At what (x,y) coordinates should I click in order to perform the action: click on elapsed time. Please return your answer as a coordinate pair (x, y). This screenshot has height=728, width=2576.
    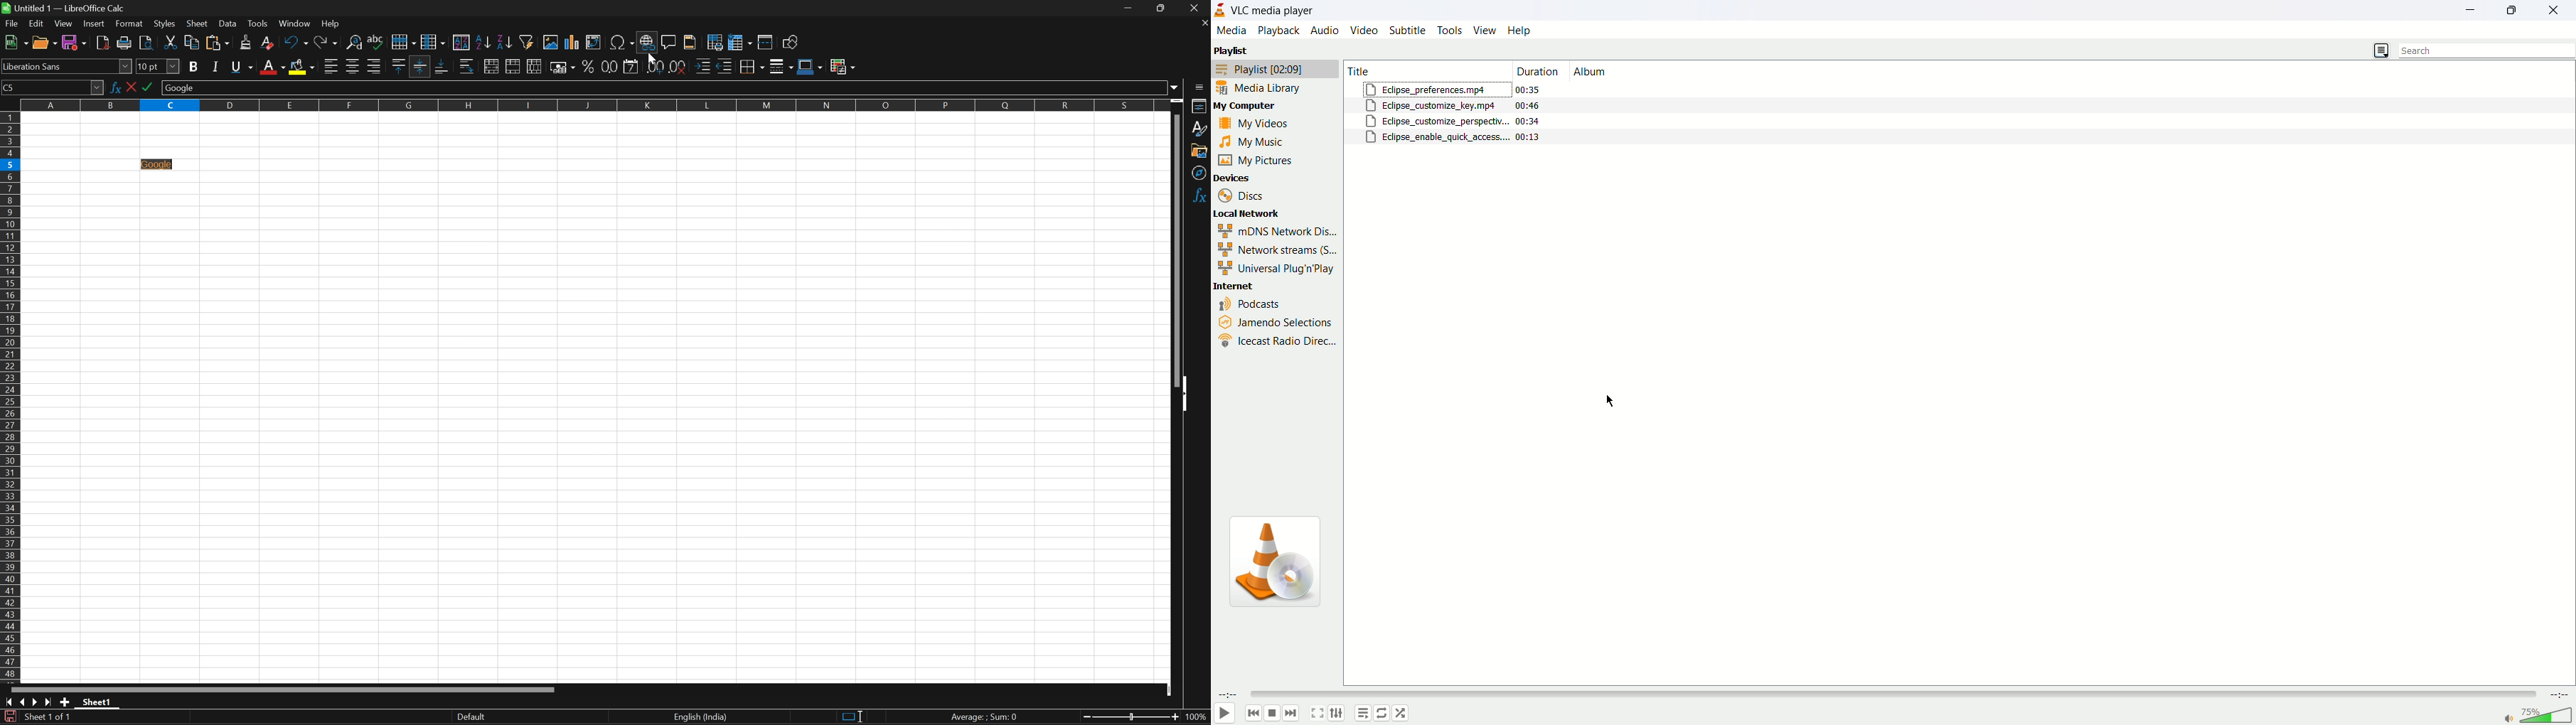
    Looking at the image, I should click on (1227, 695).